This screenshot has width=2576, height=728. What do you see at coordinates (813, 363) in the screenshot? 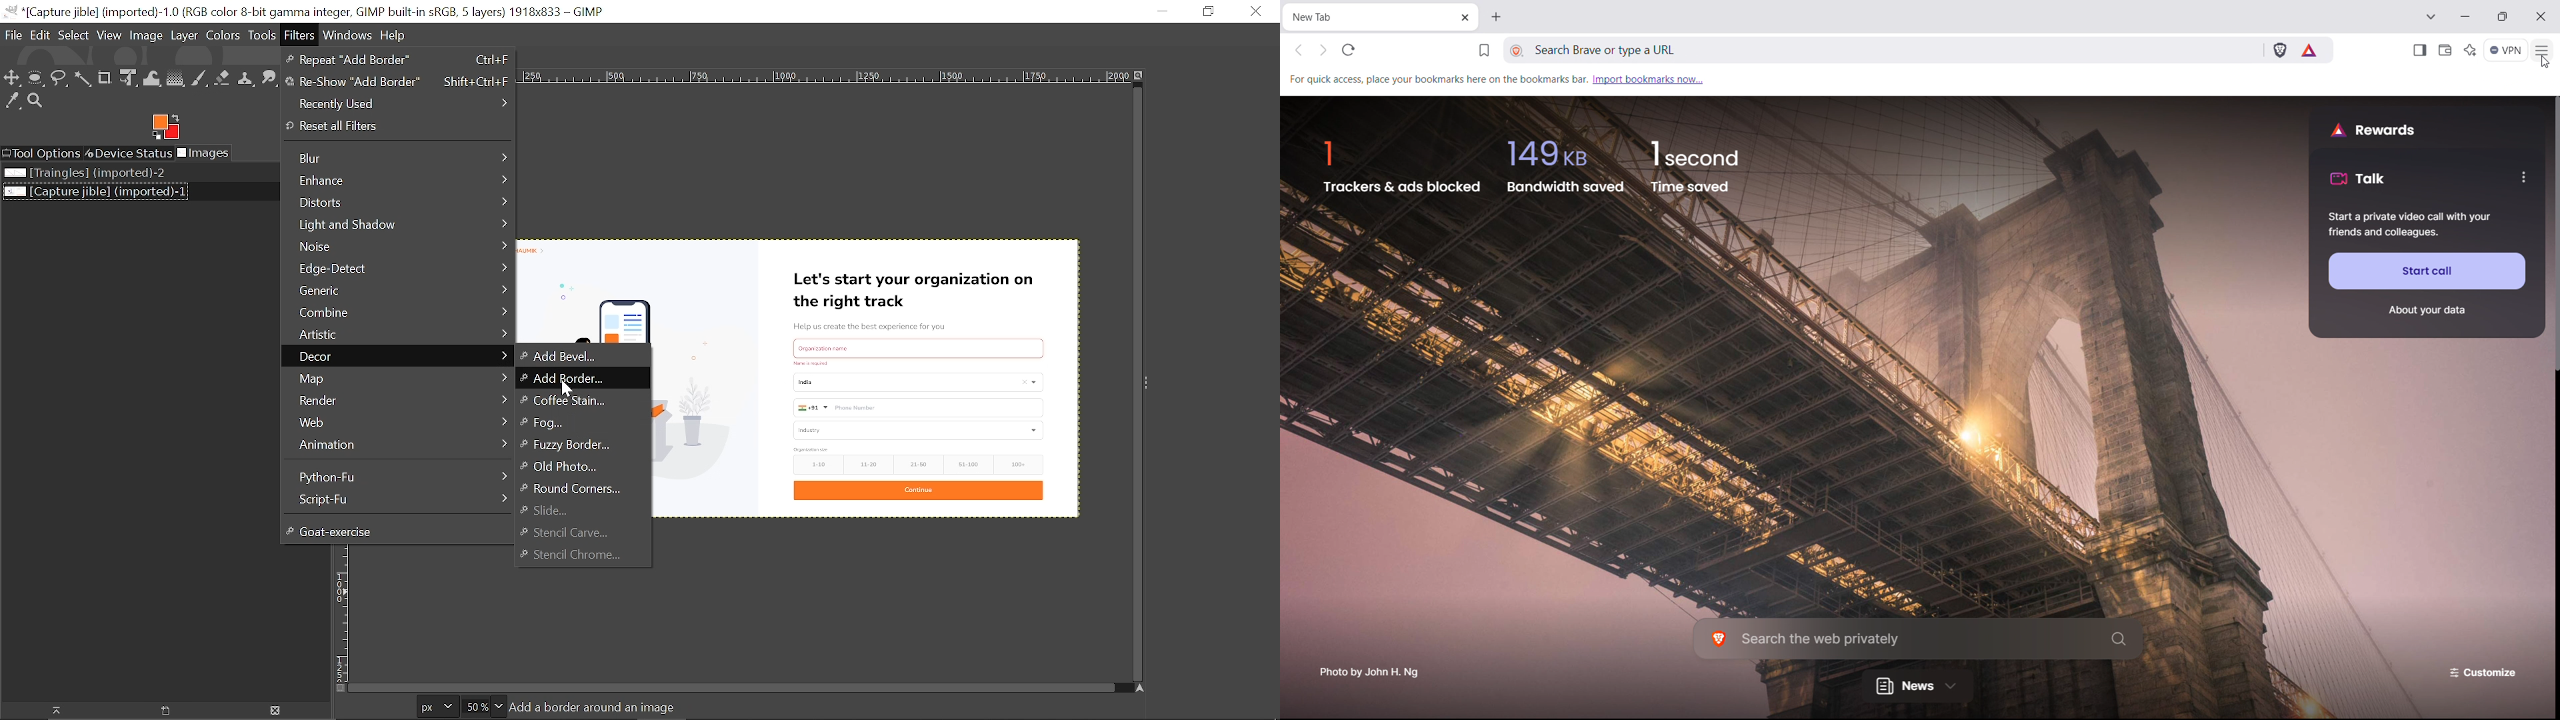
I see `text` at bounding box center [813, 363].